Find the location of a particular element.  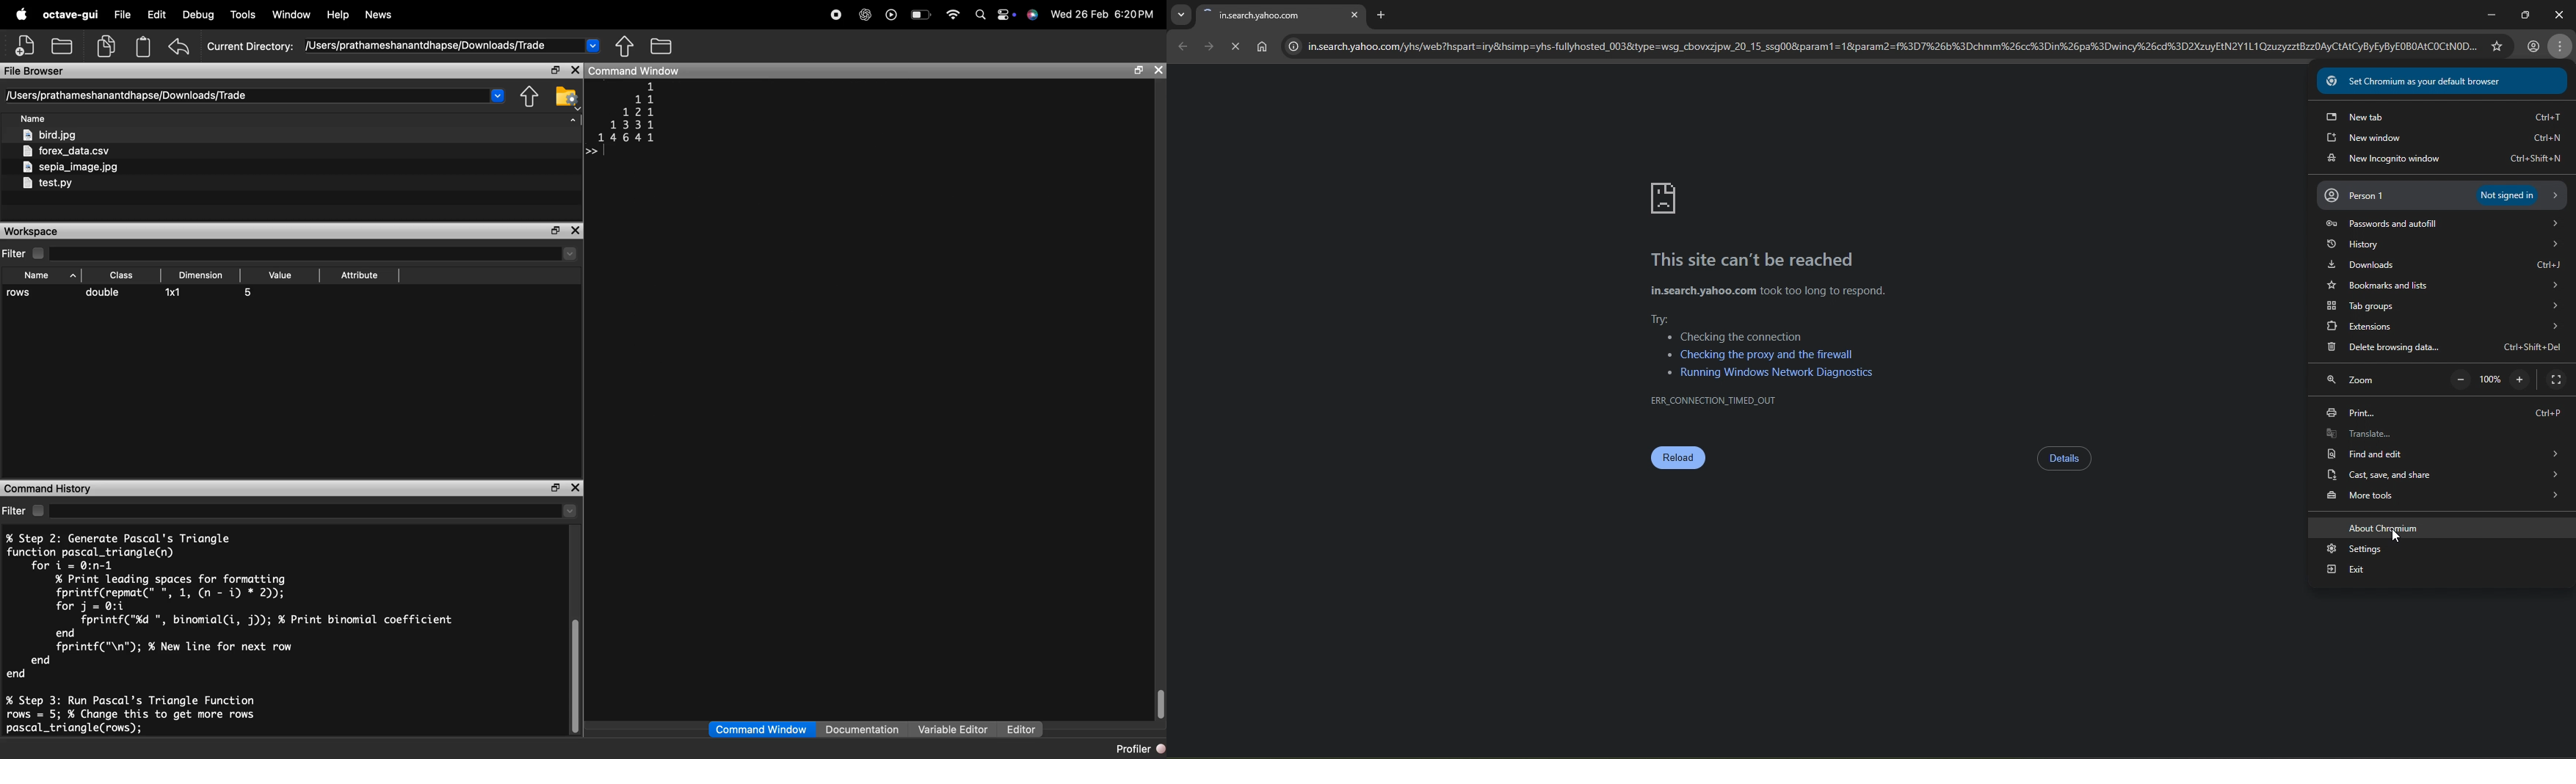

logo is located at coordinates (1666, 199).